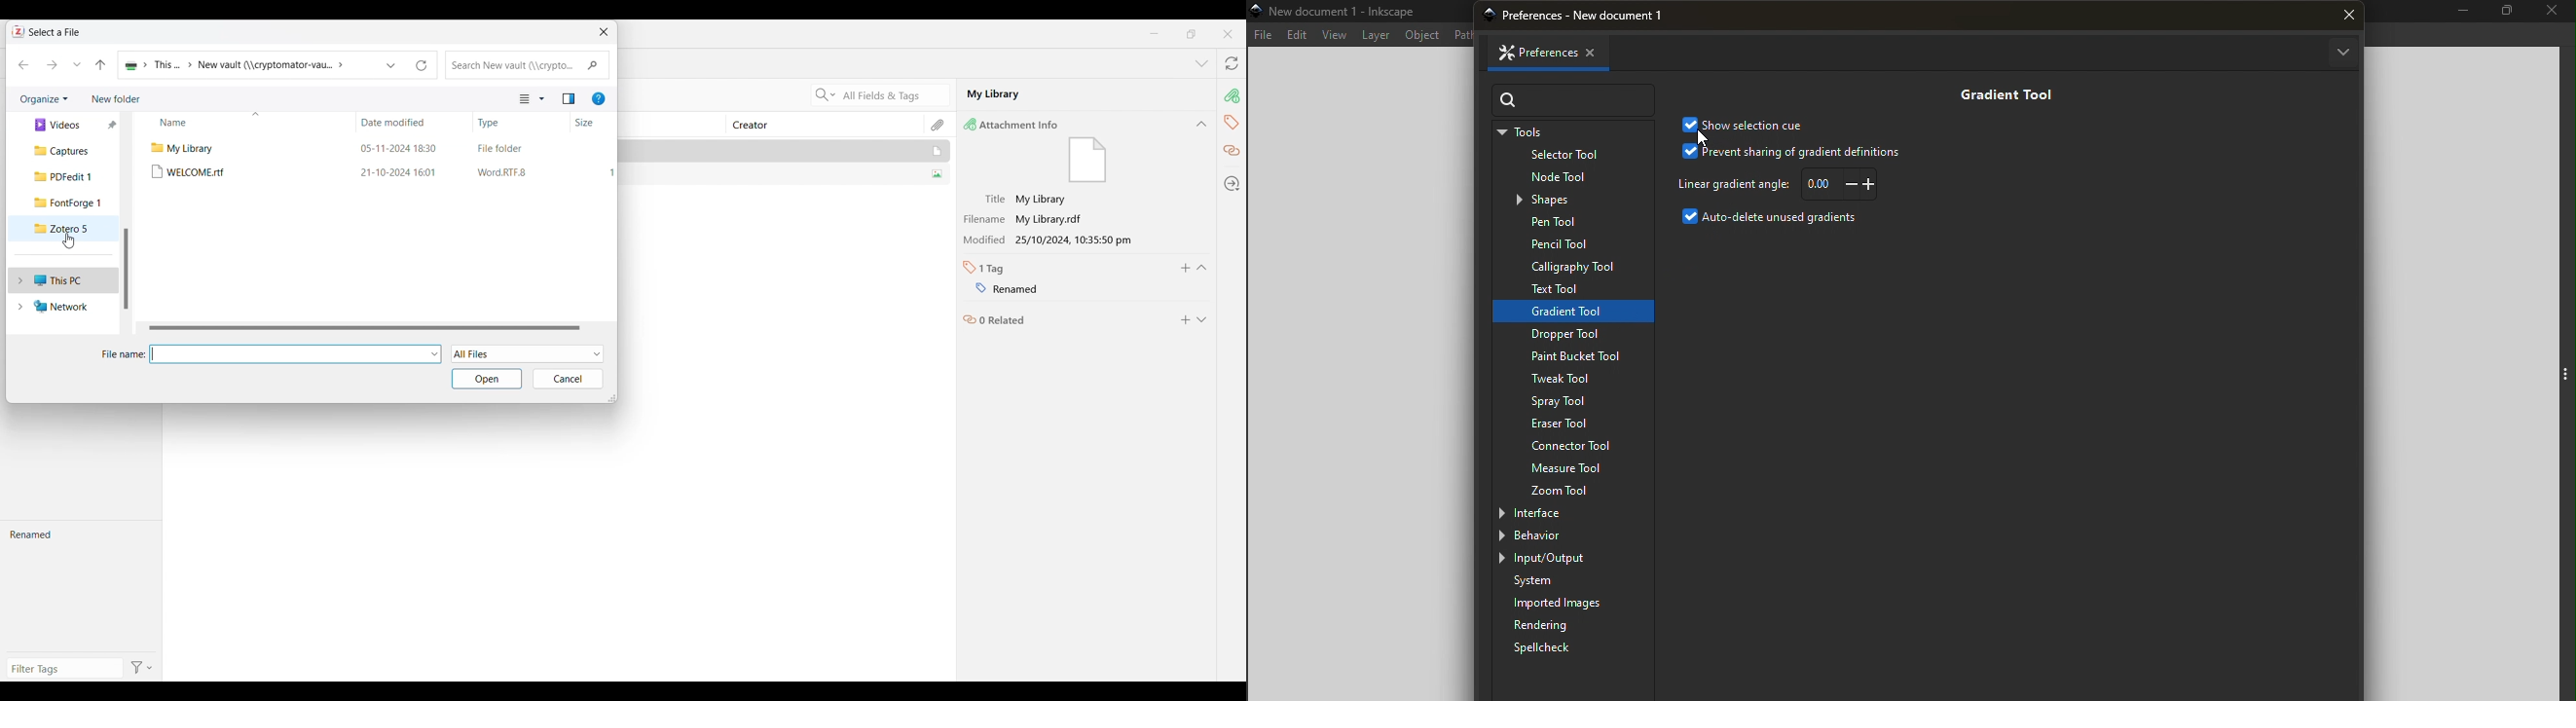  I want to click on Imported images, so click(1576, 604).